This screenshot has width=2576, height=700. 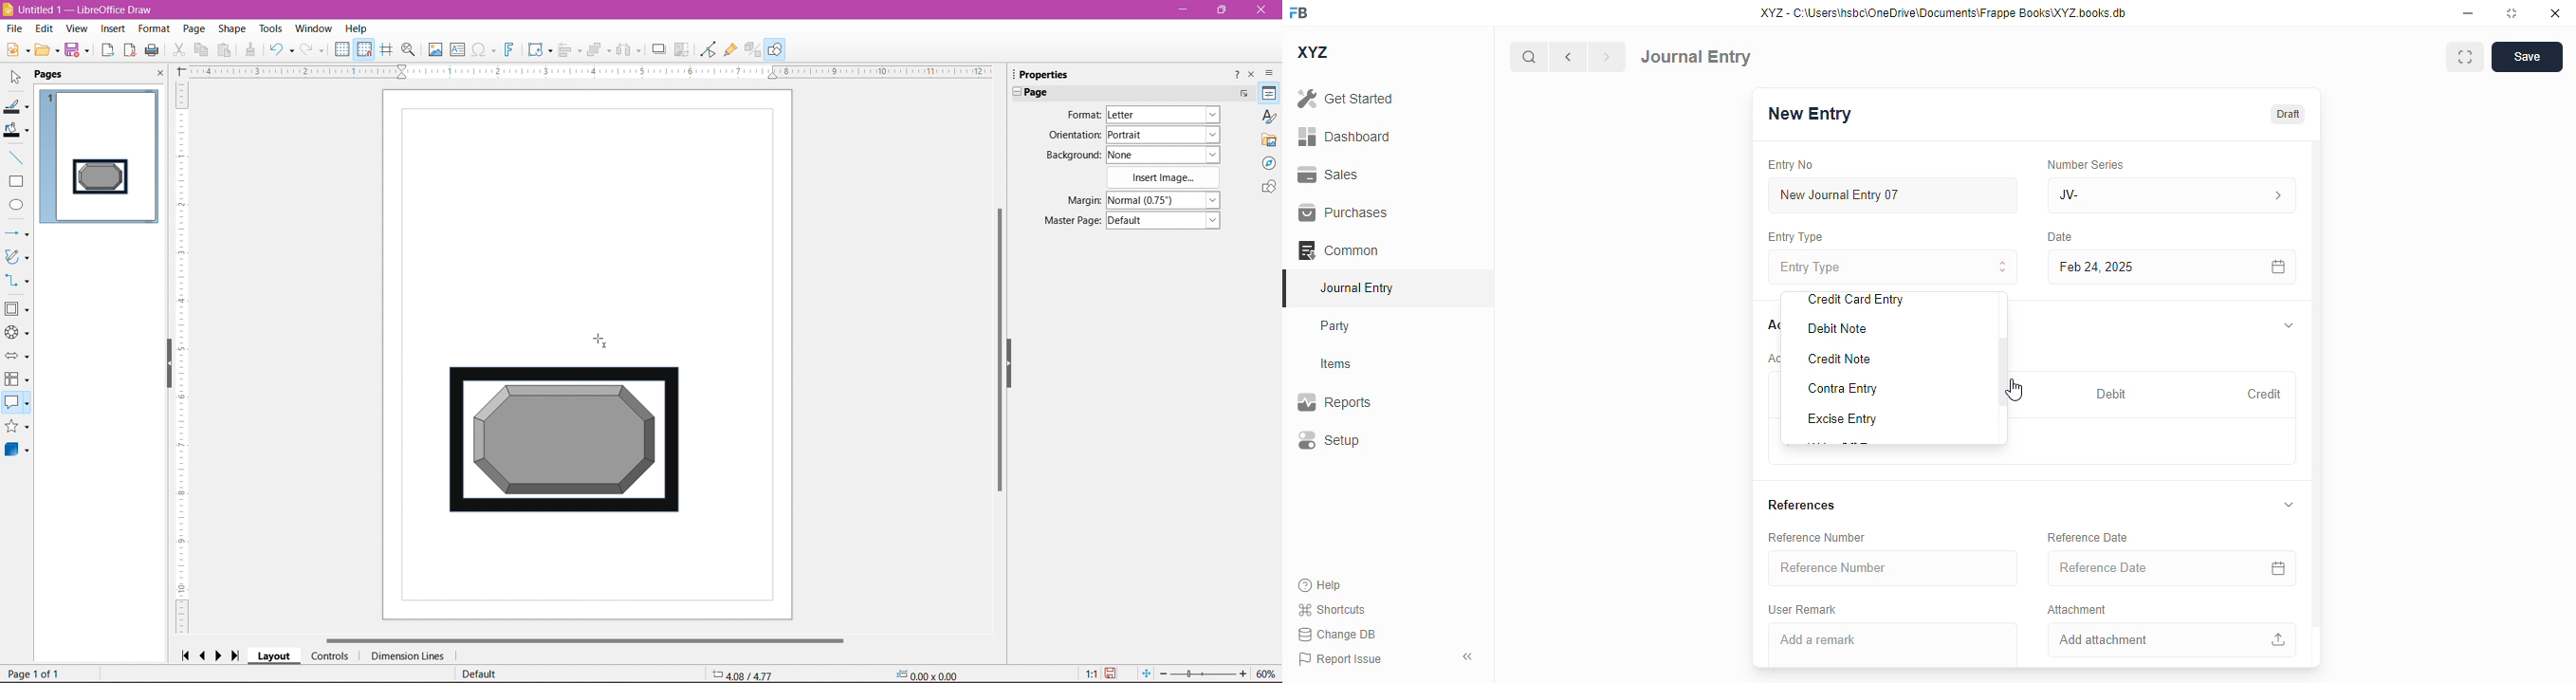 What do you see at coordinates (931, 674) in the screenshot?
I see `0.00x0.00` at bounding box center [931, 674].